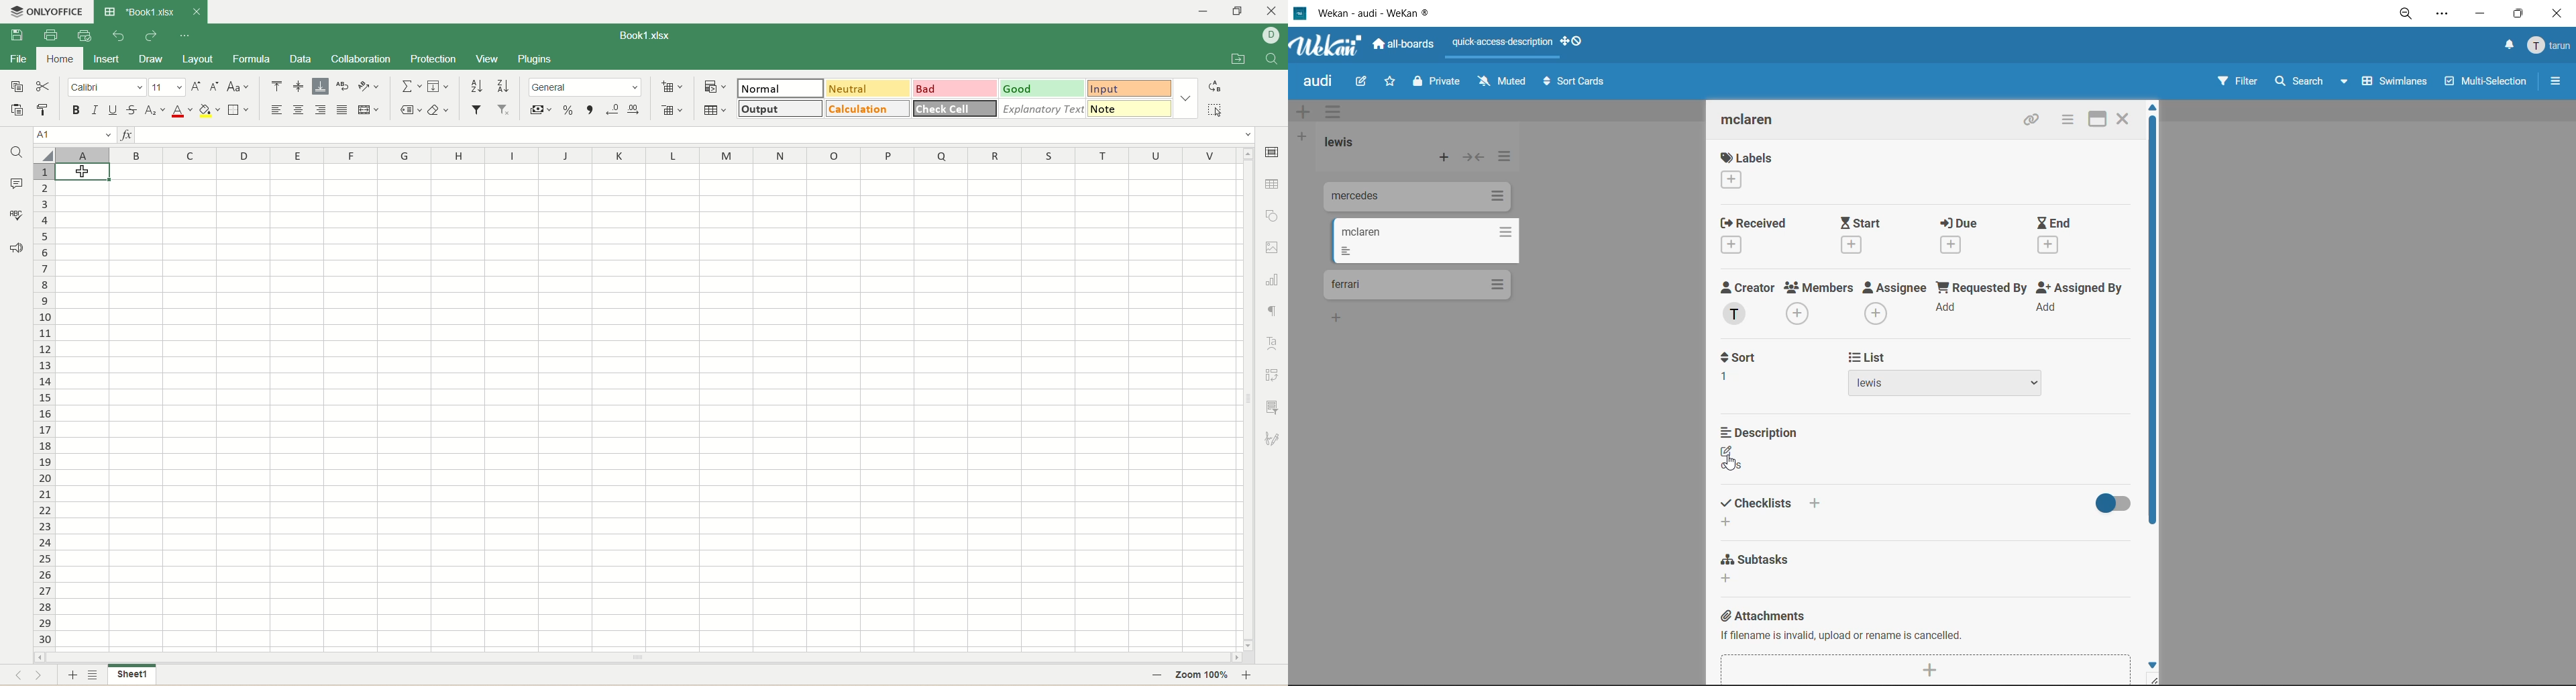  I want to click on border, so click(237, 111).